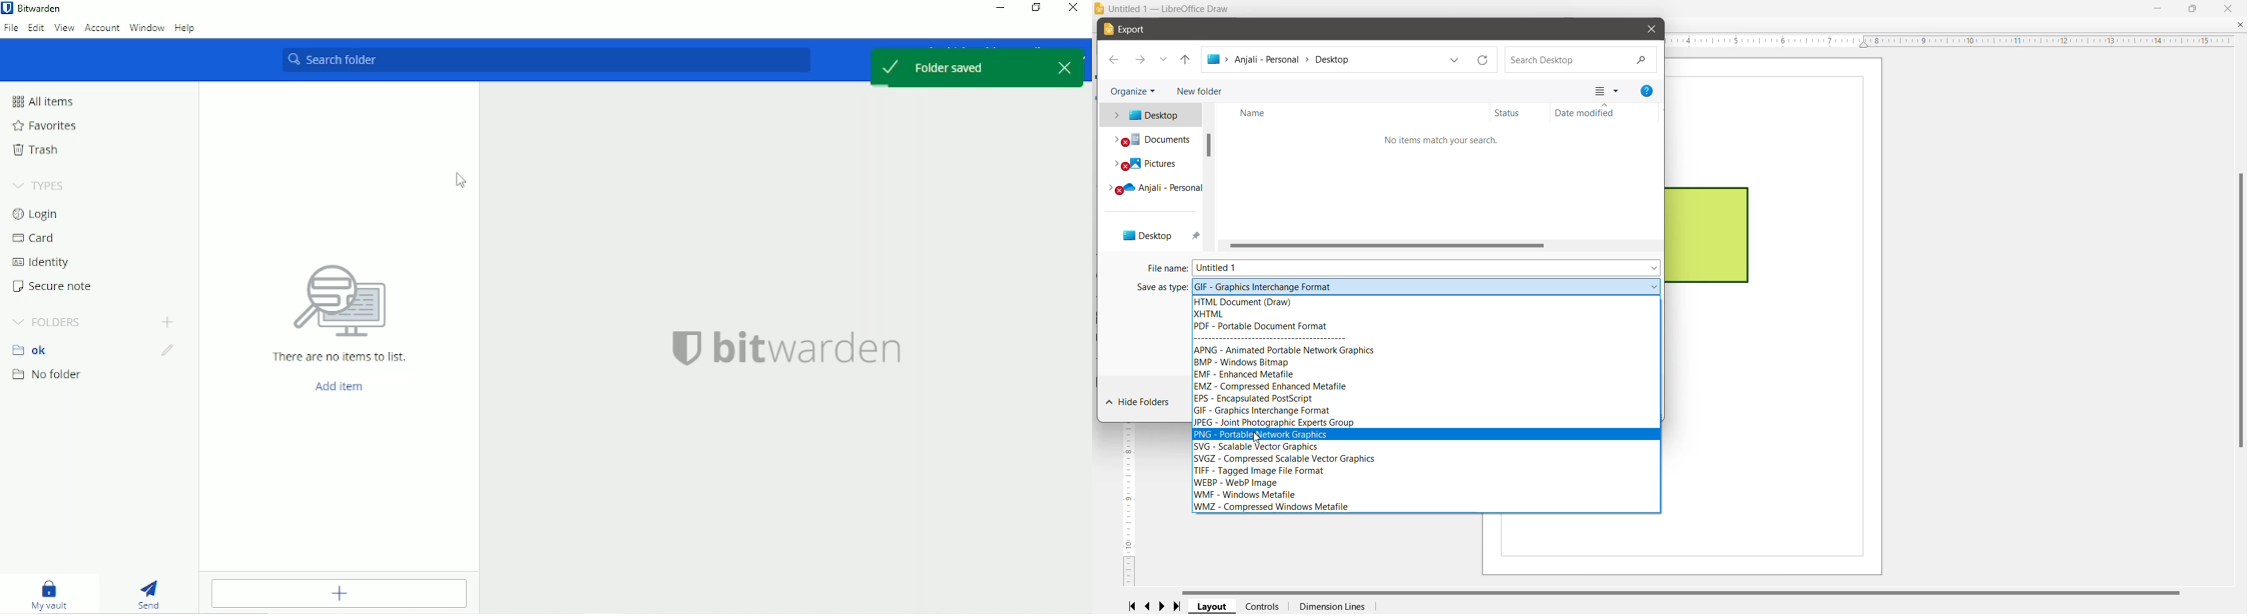 This screenshot has width=2268, height=616. Describe the element at coordinates (1259, 439) in the screenshot. I see `cursor` at that location.